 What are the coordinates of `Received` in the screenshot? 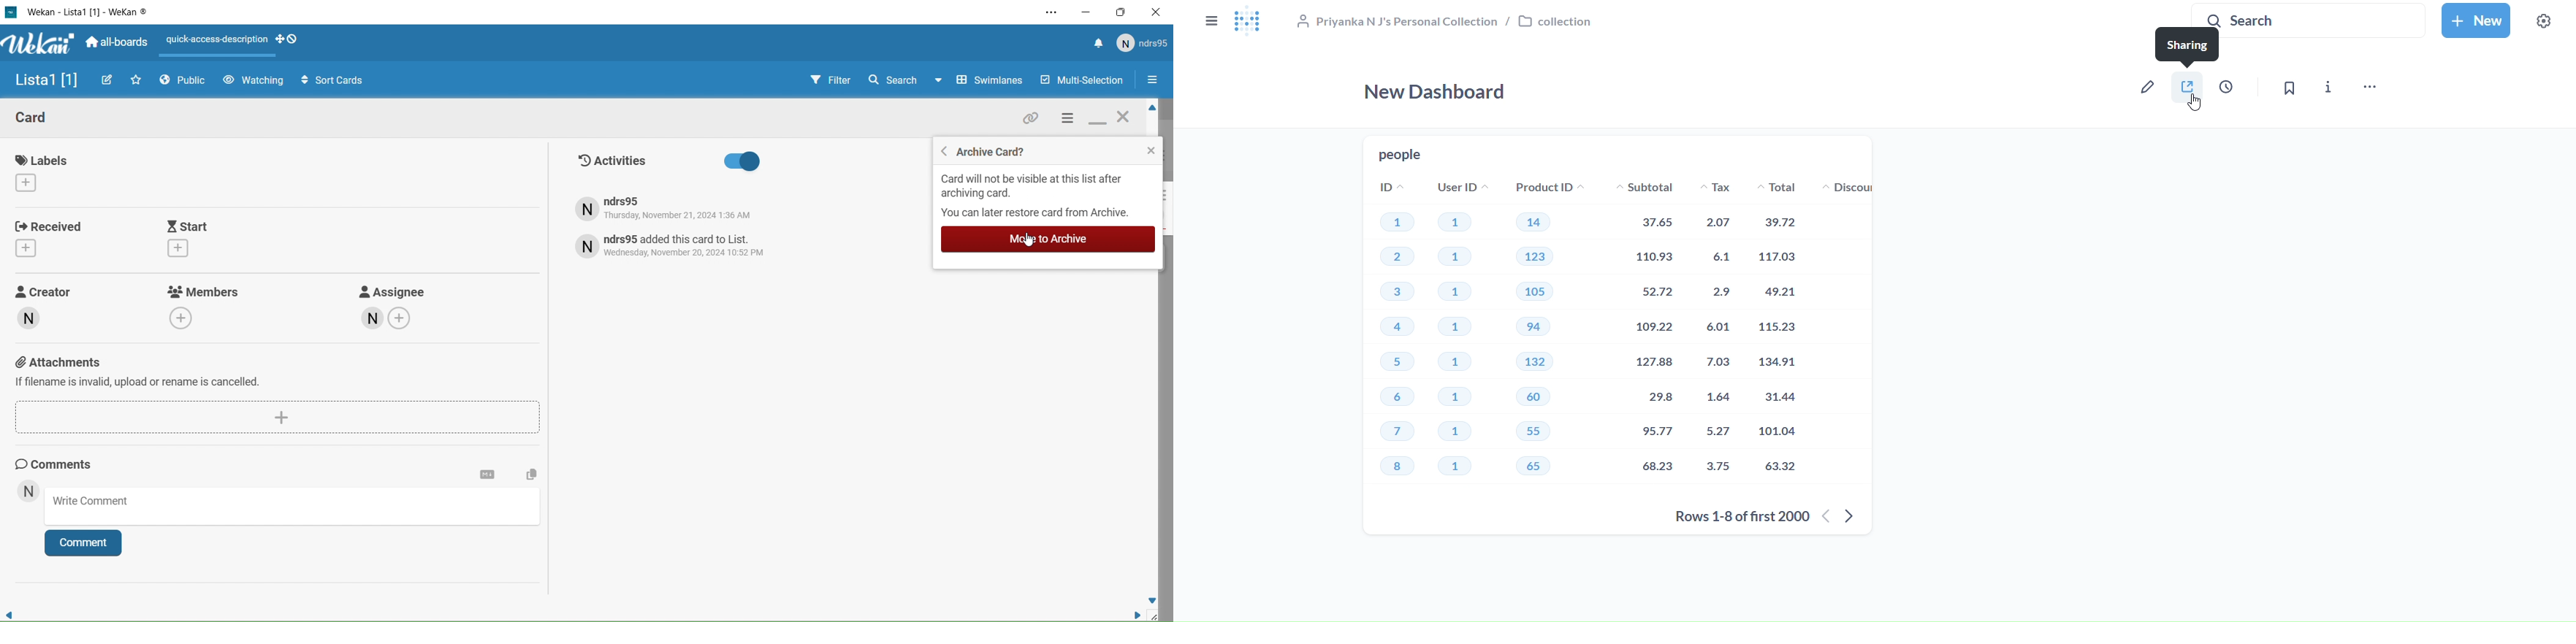 It's located at (53, 242).